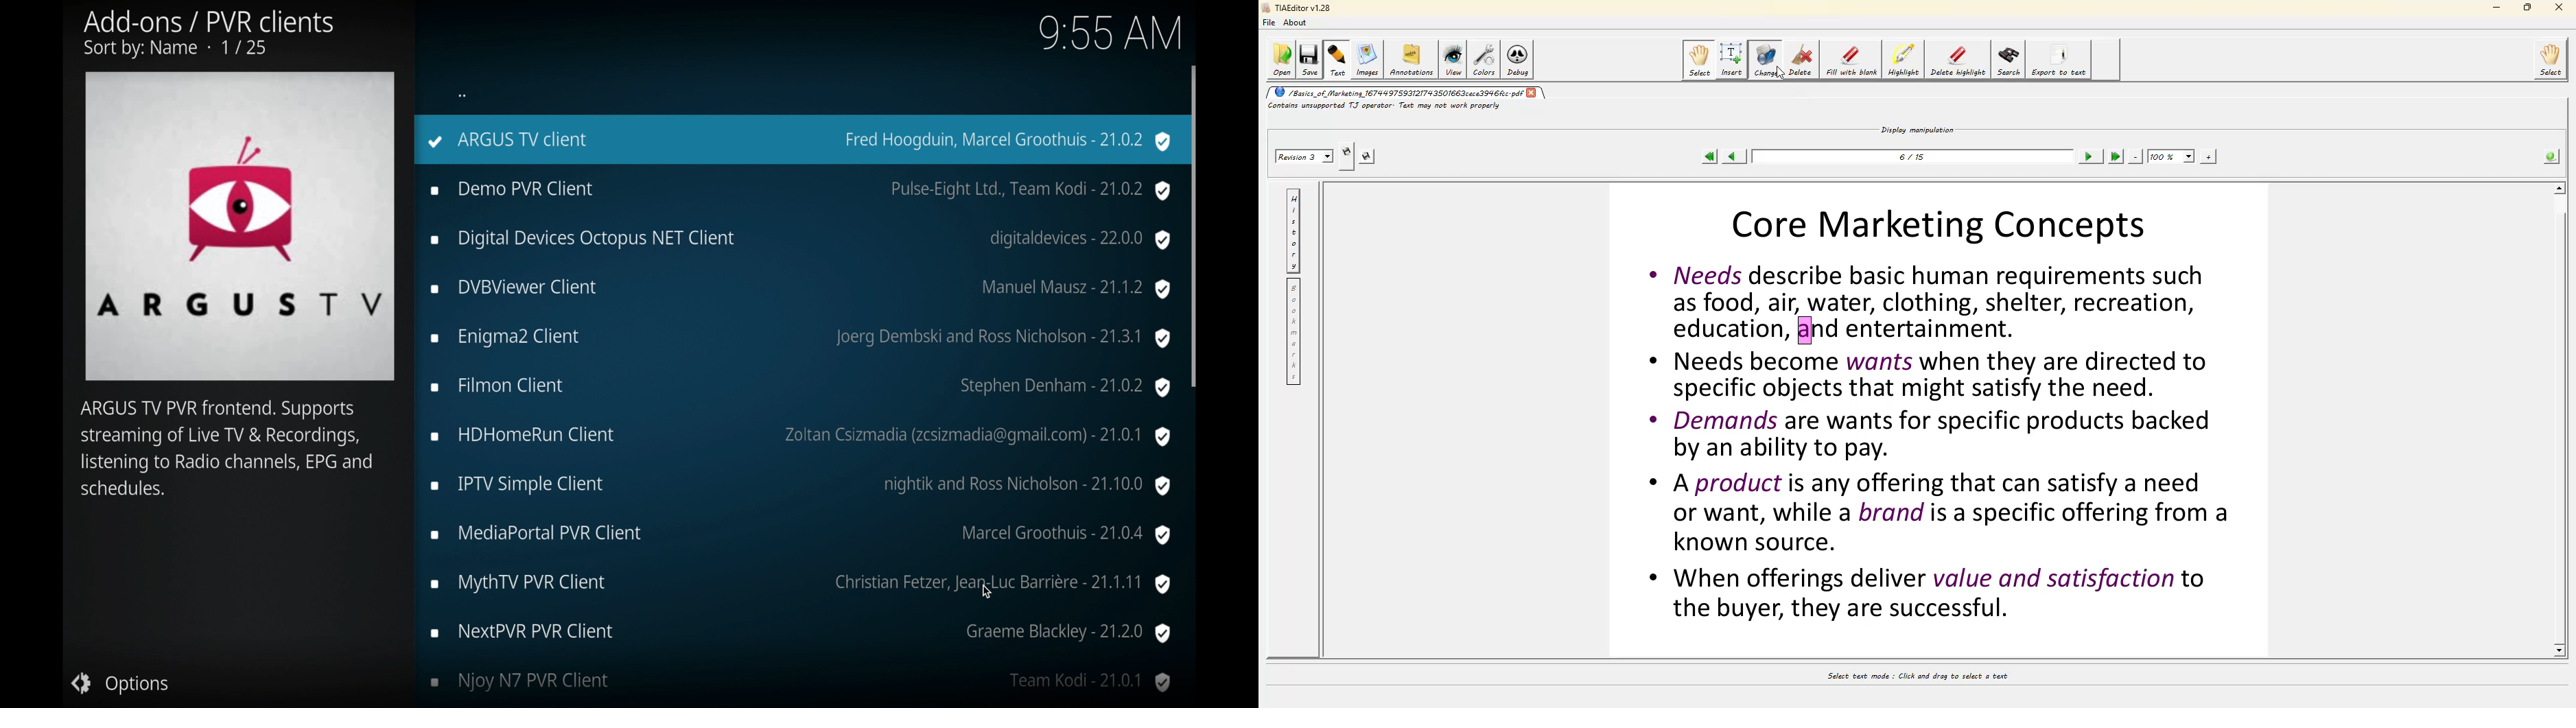 The height and width of the screenshot is (728, 2576). I want to click on argus tv icon, so click(240, 226).